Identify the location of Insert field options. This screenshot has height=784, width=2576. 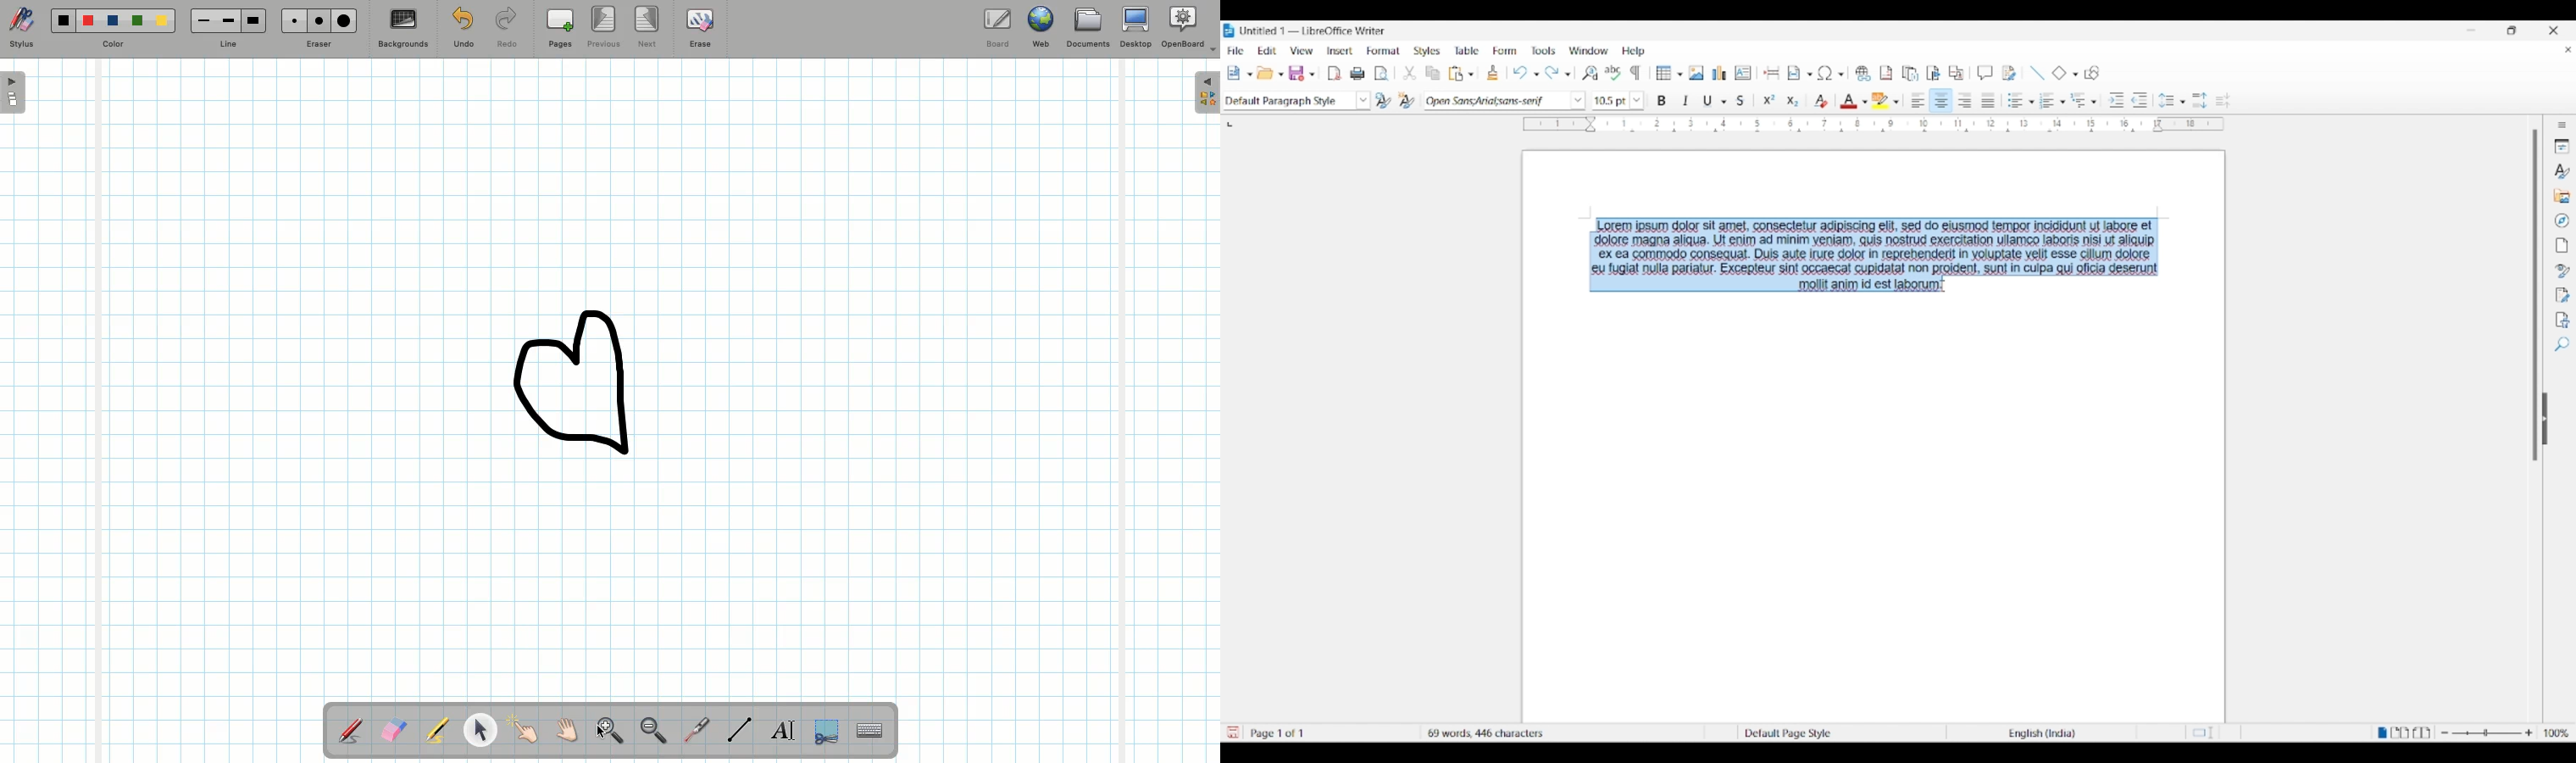
(1811, 75).